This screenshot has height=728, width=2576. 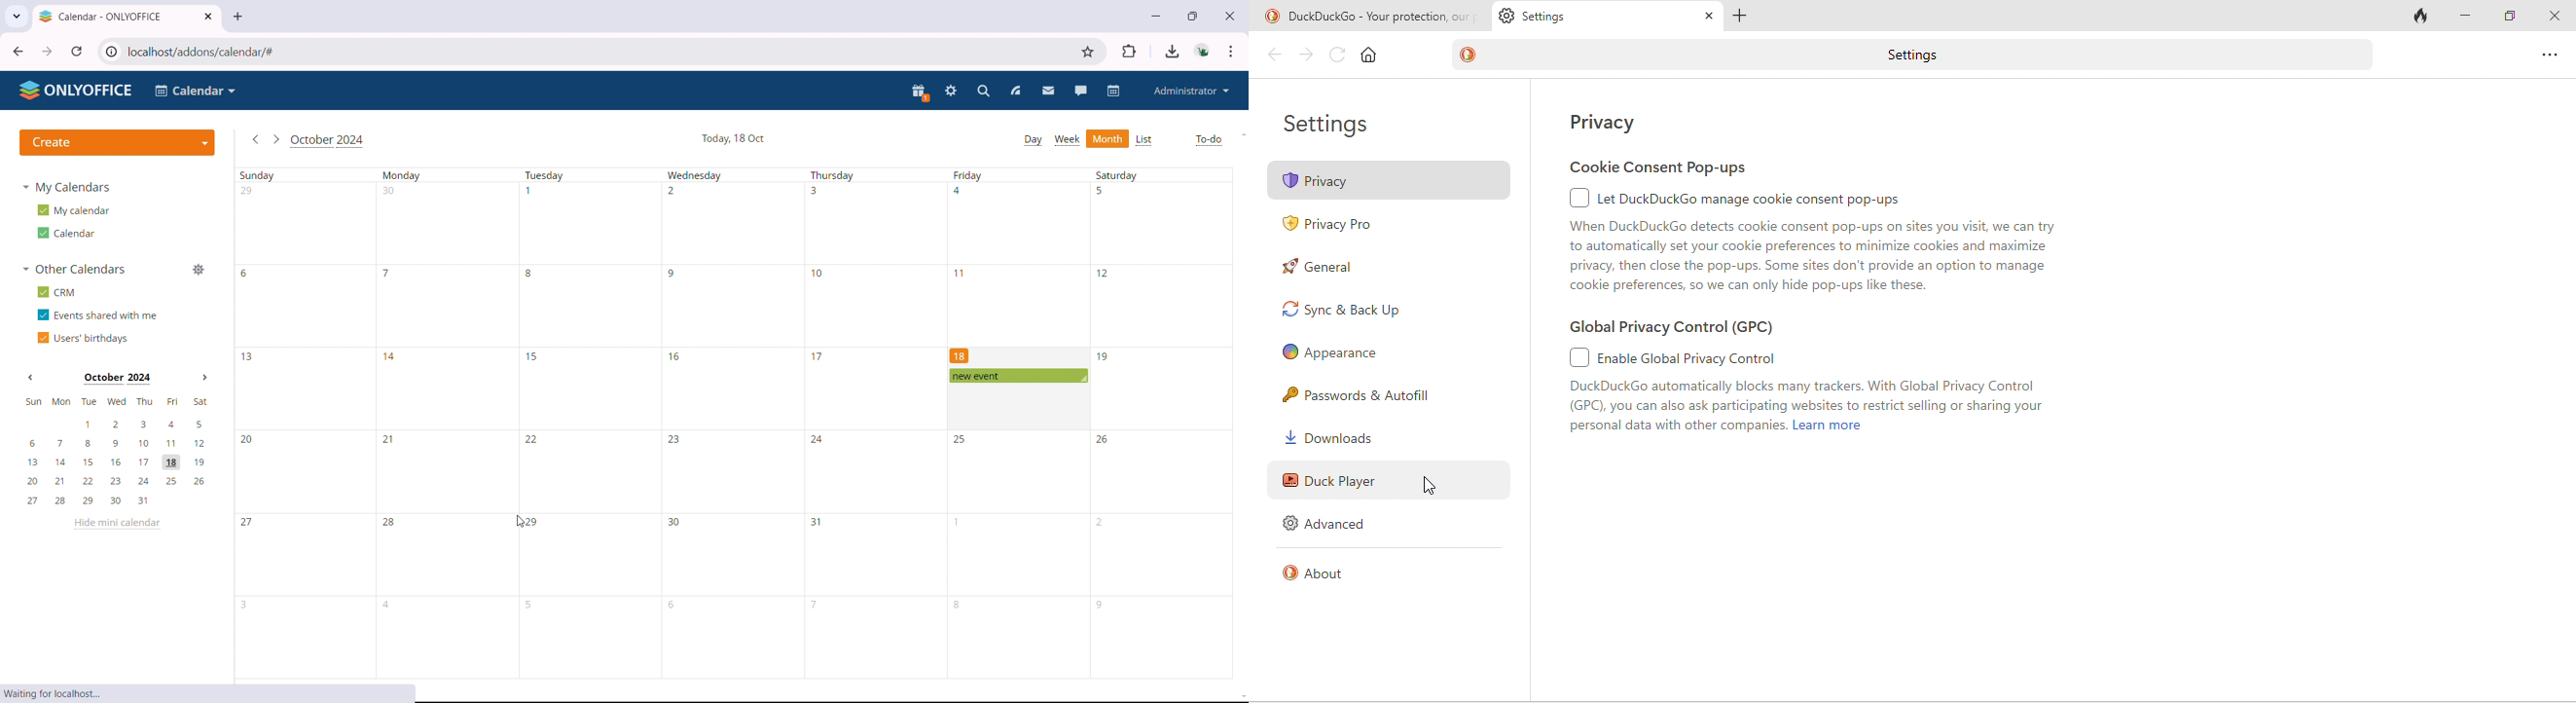 What do you see at coordinates (921, 92) in the screenshot?
I see `present` at bounding box center [921, 92].